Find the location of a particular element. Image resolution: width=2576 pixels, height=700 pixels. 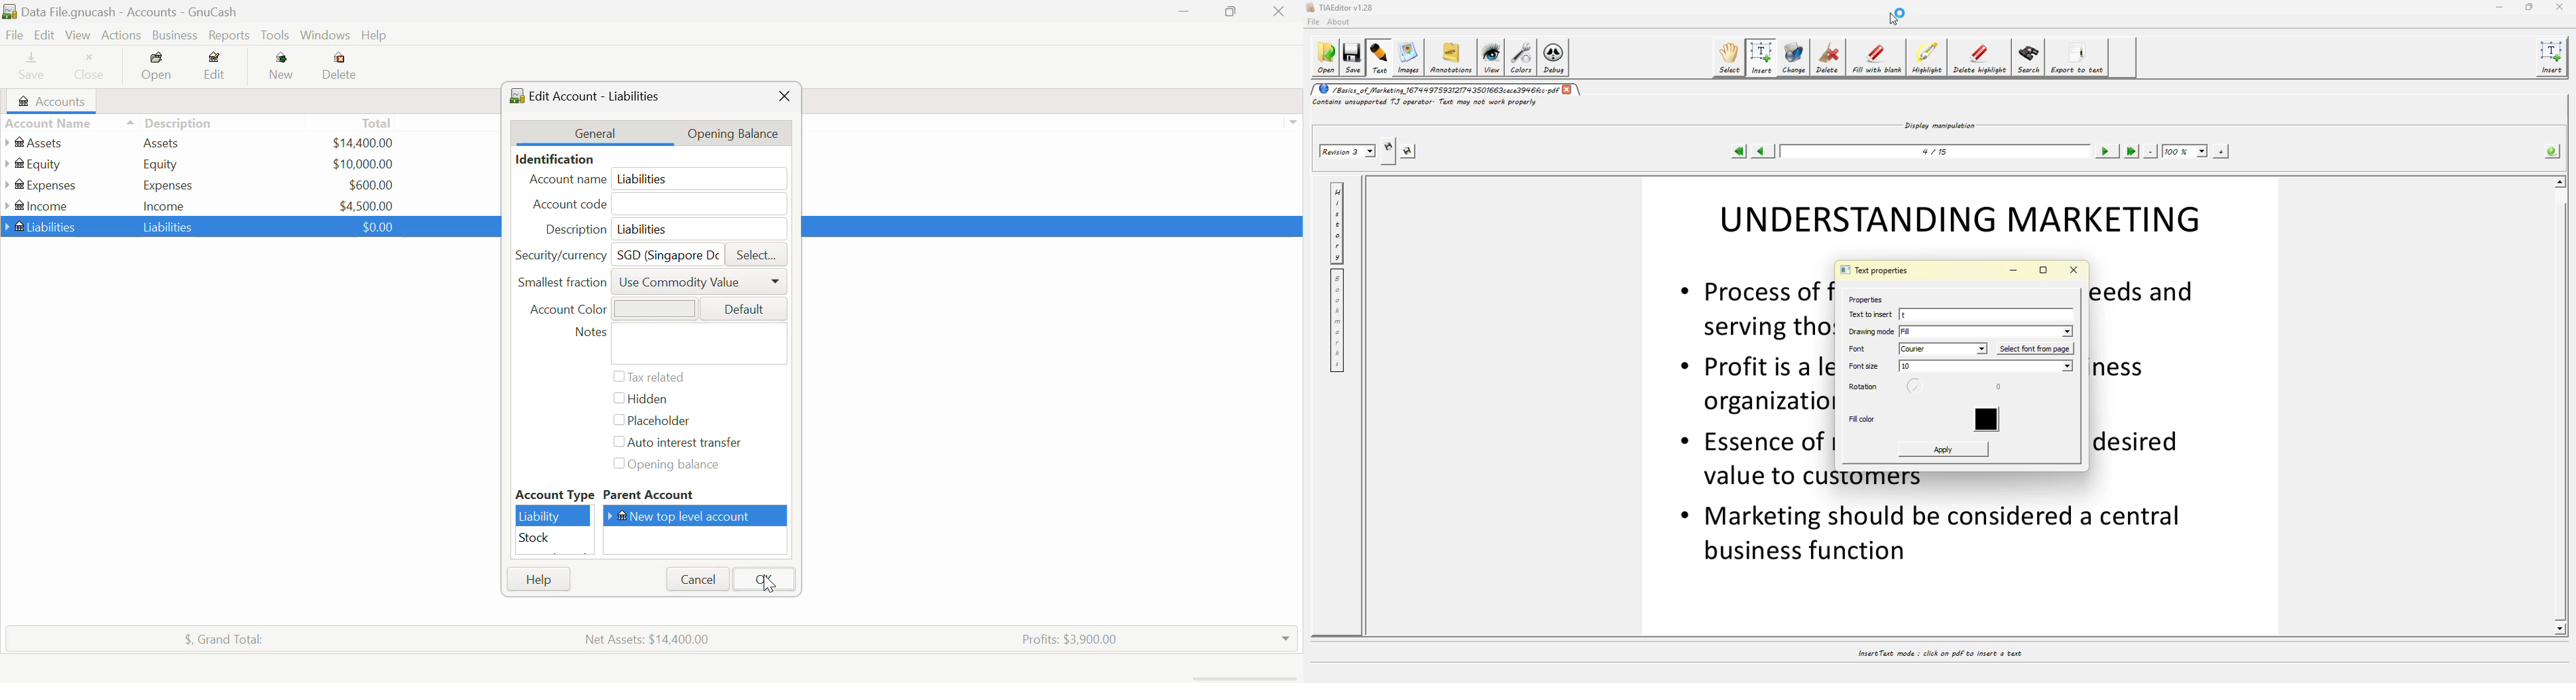

New is located at coordinates (282, 69).